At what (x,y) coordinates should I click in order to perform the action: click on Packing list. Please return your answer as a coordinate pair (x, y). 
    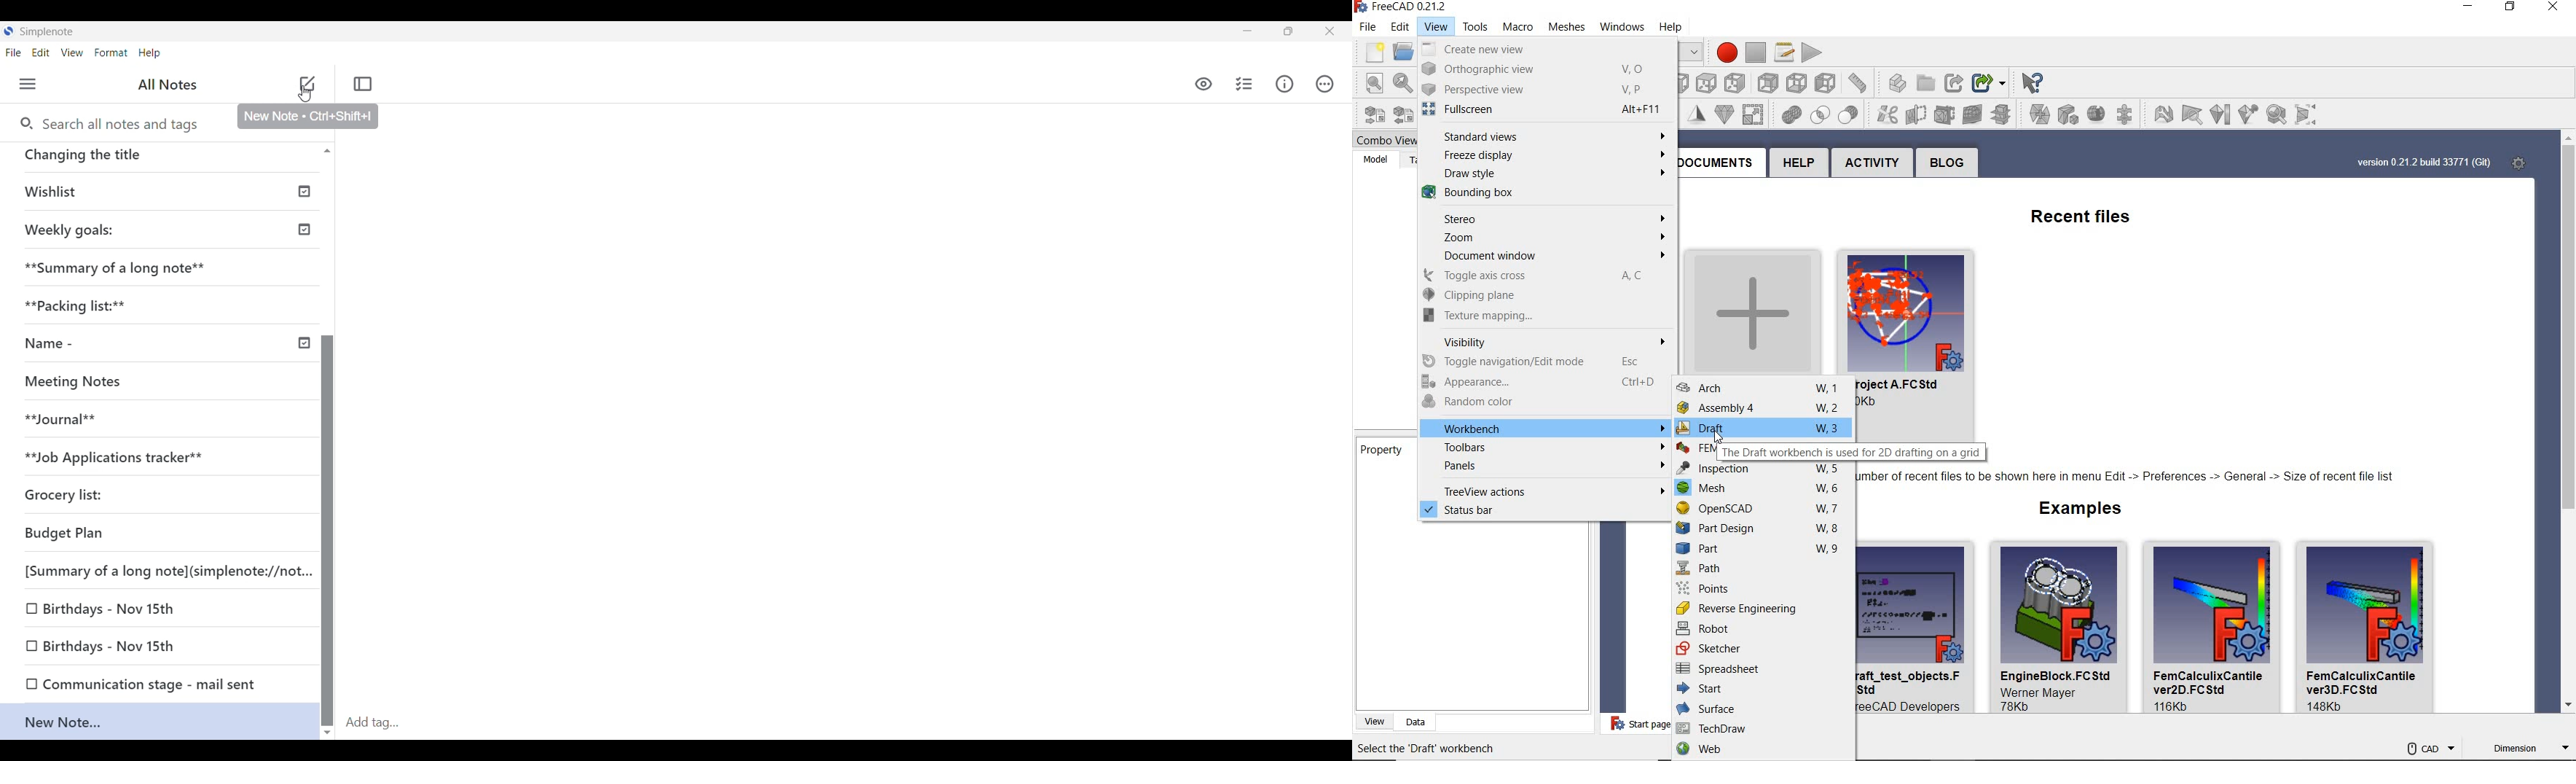
    Looking at the image, I should click on (80, 304).